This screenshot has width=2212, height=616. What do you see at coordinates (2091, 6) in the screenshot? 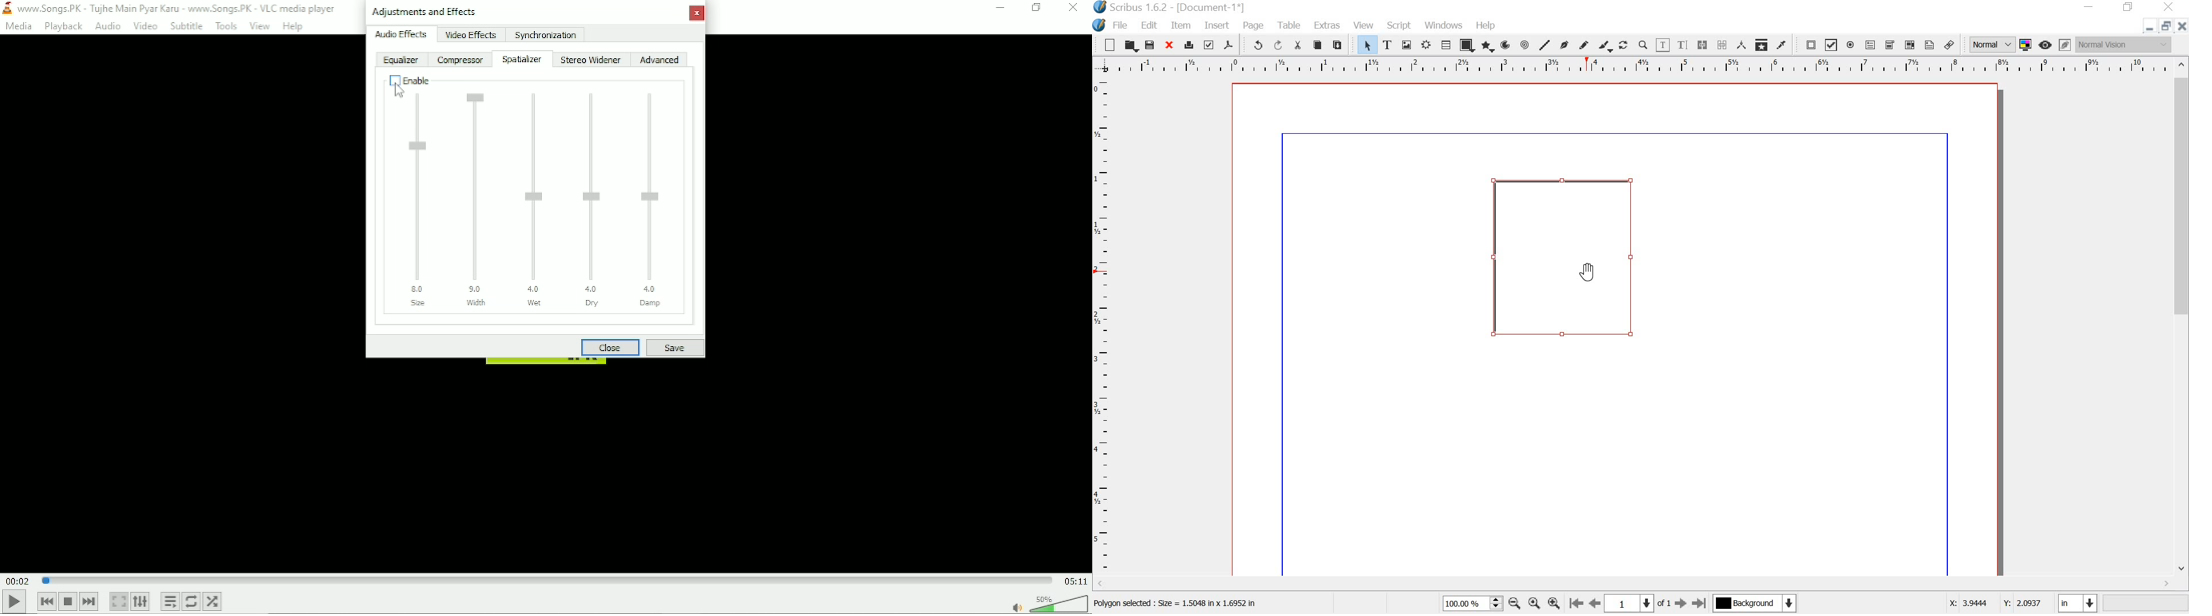
I see `minimize` at bounding box center [2091, 6].